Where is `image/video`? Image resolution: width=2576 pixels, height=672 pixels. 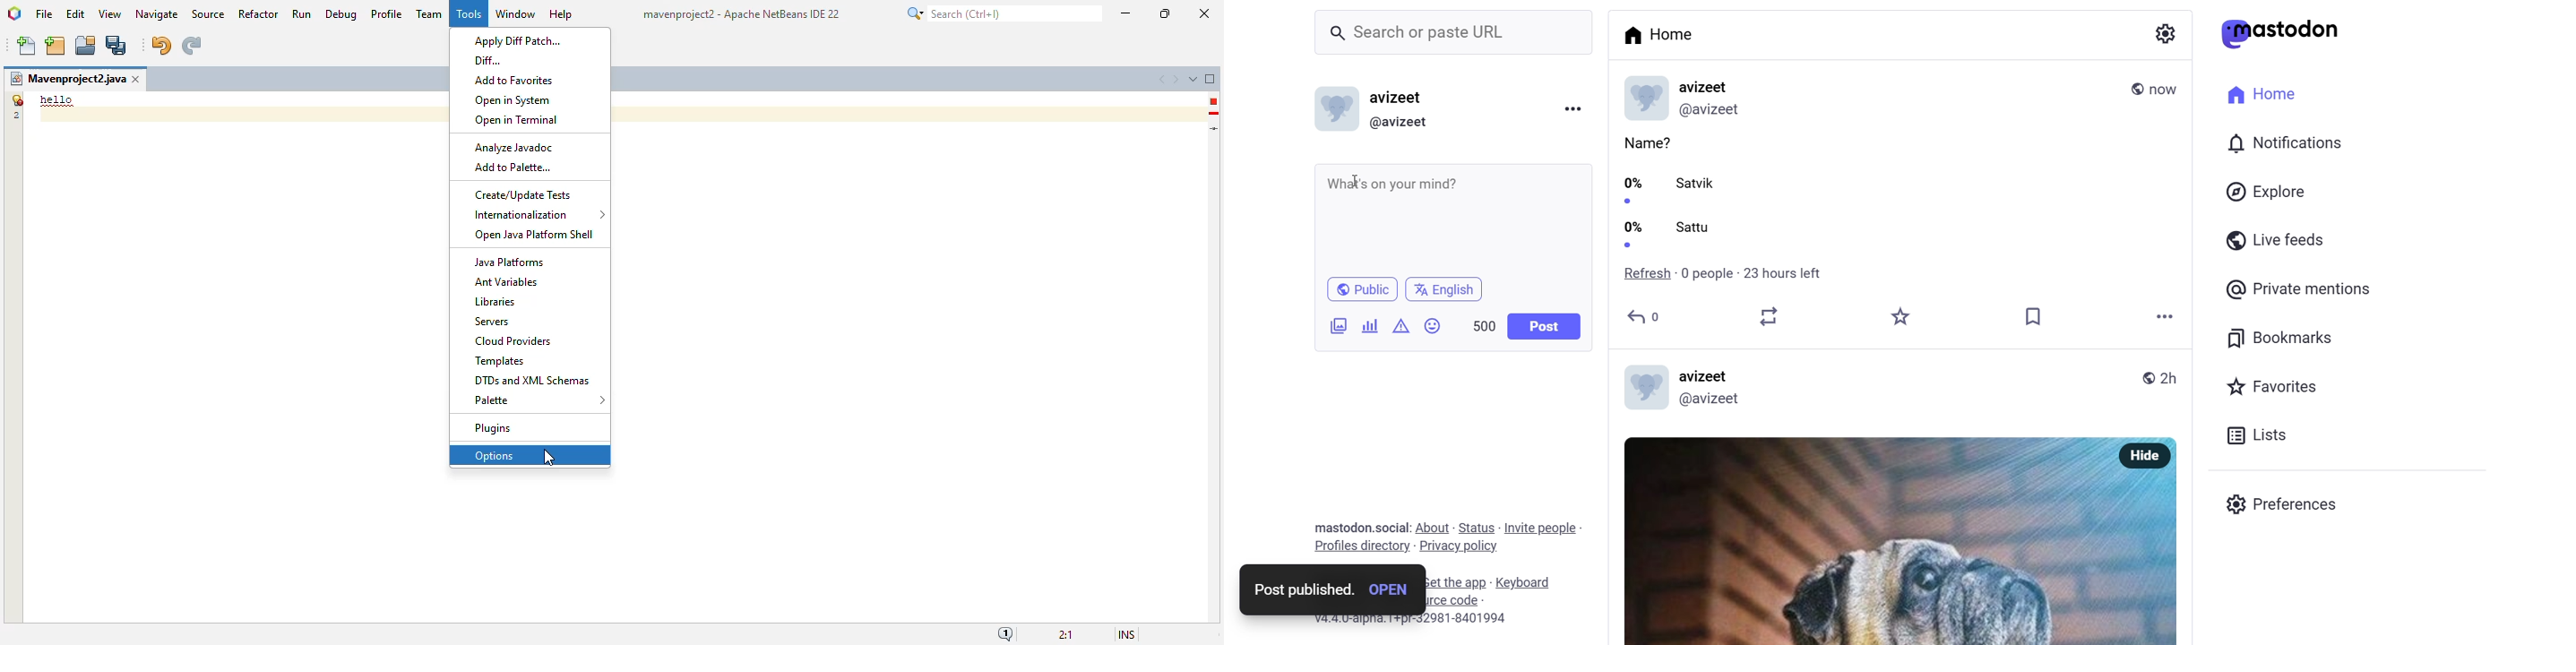
image/video is located at coordinates (1335, 327).